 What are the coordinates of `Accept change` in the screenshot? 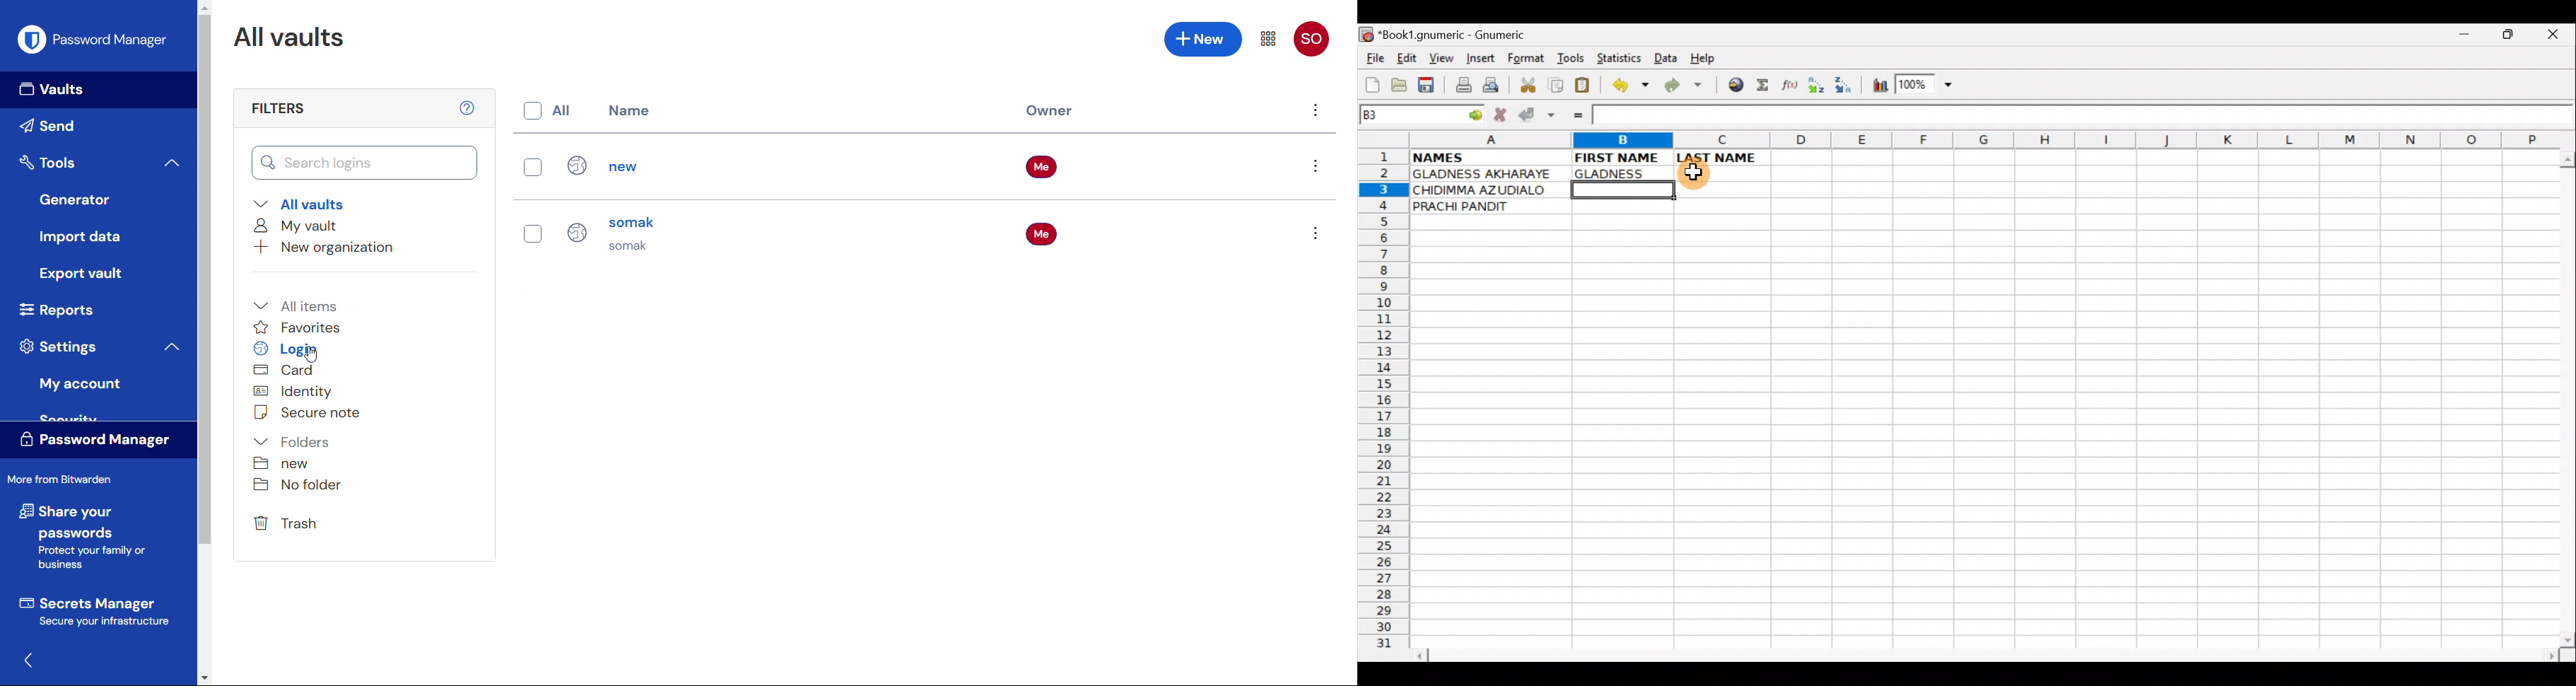 It's located at (1537, 115).